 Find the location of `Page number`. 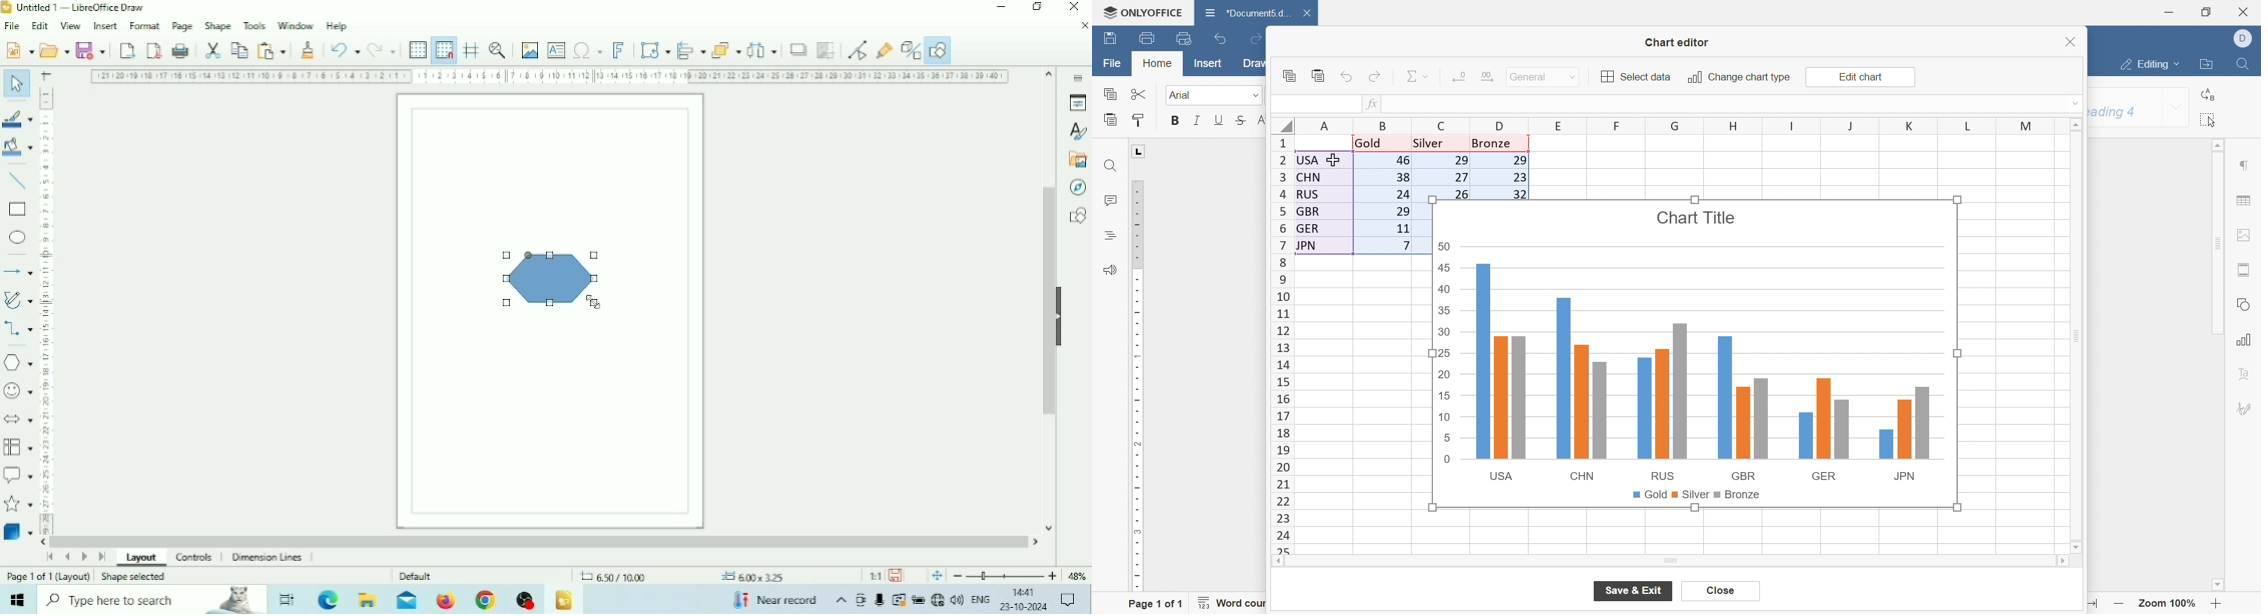

Page number is located at coordinates (48, 577).